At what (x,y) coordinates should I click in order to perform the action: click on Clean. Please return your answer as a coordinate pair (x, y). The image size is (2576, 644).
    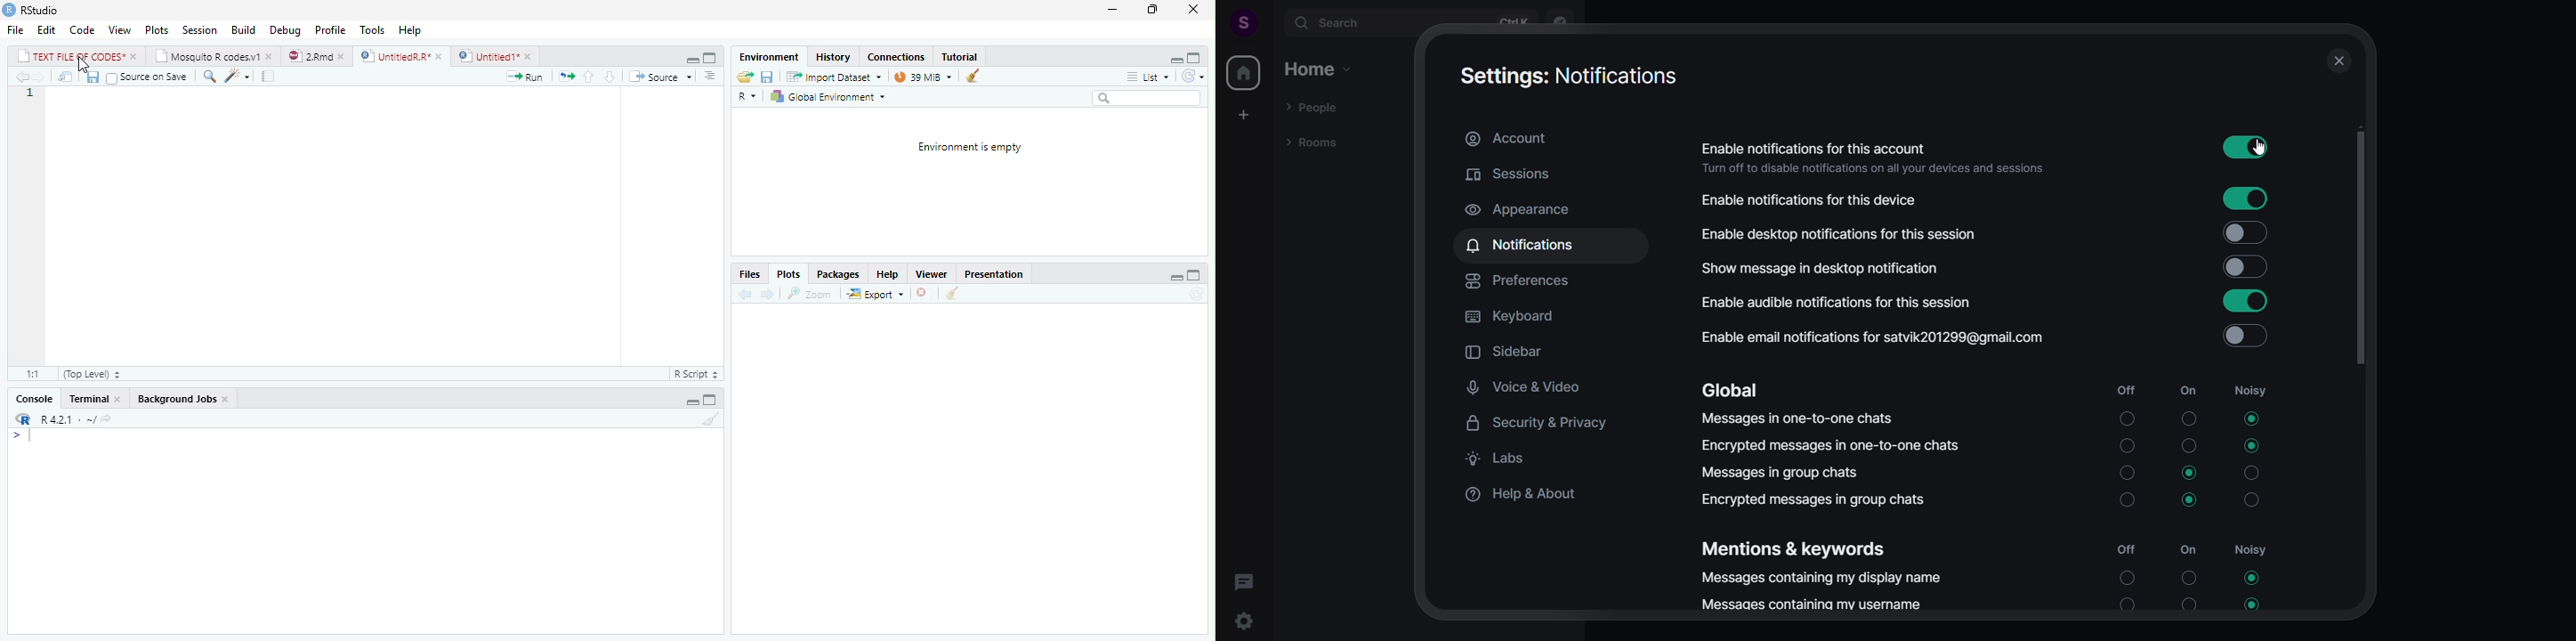
    Looking at the image, I should click on (707, 419).